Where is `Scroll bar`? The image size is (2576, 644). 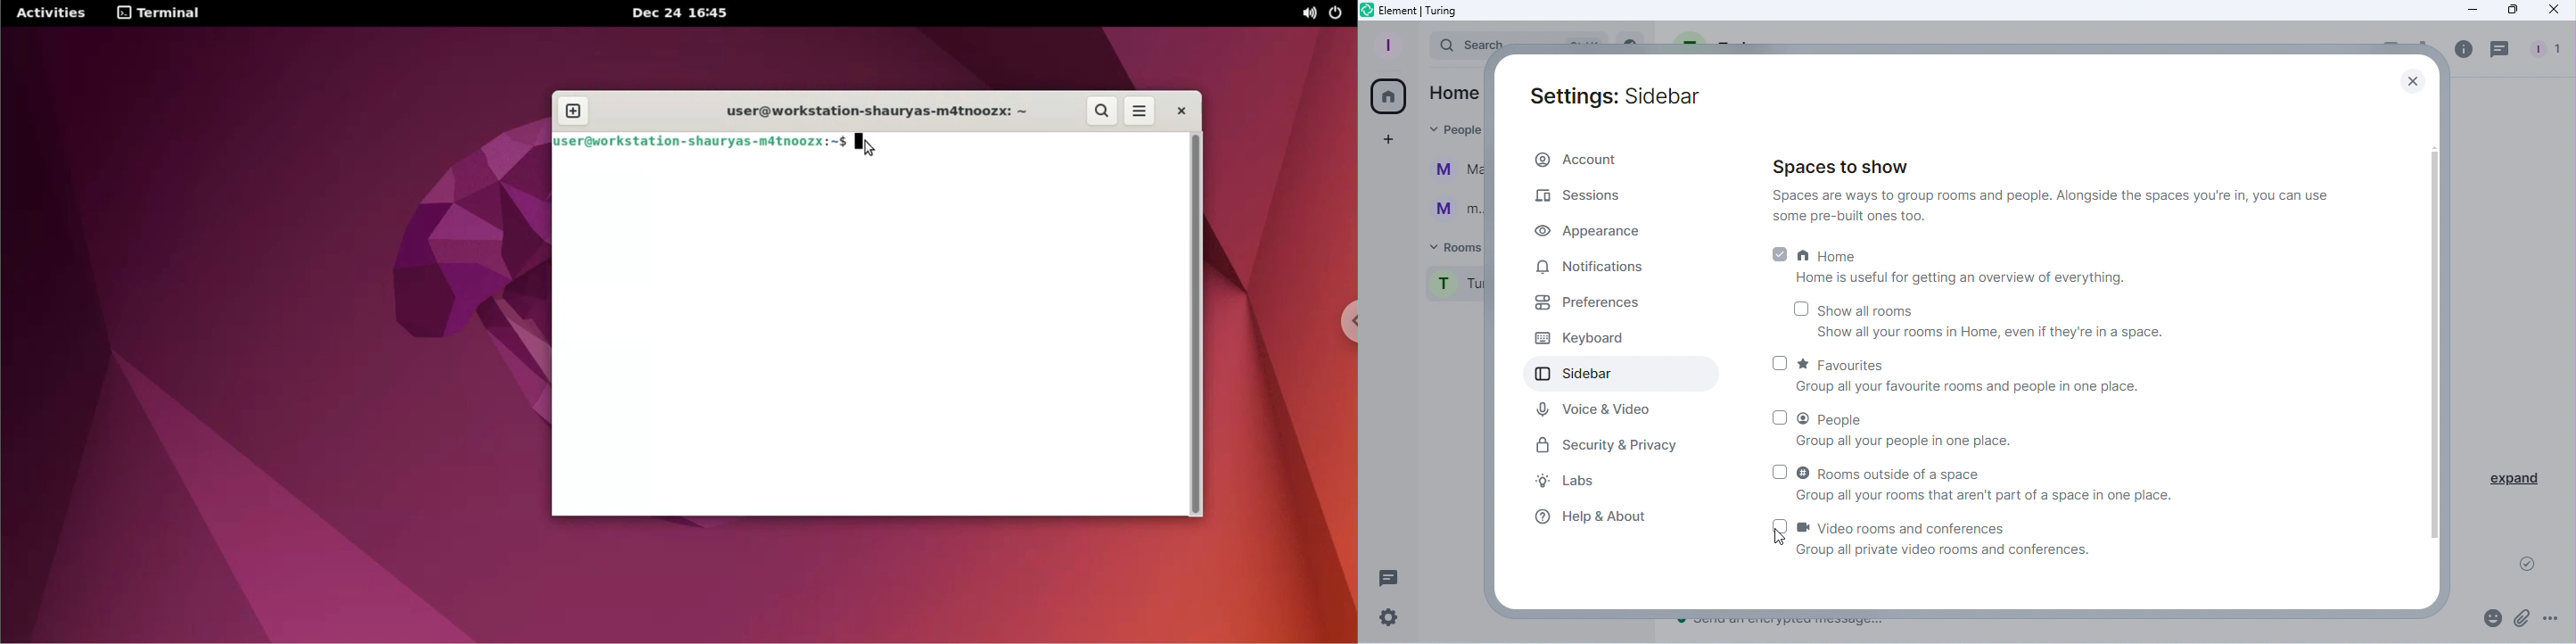
Scroll bar is located at coordinates (2438, 354).